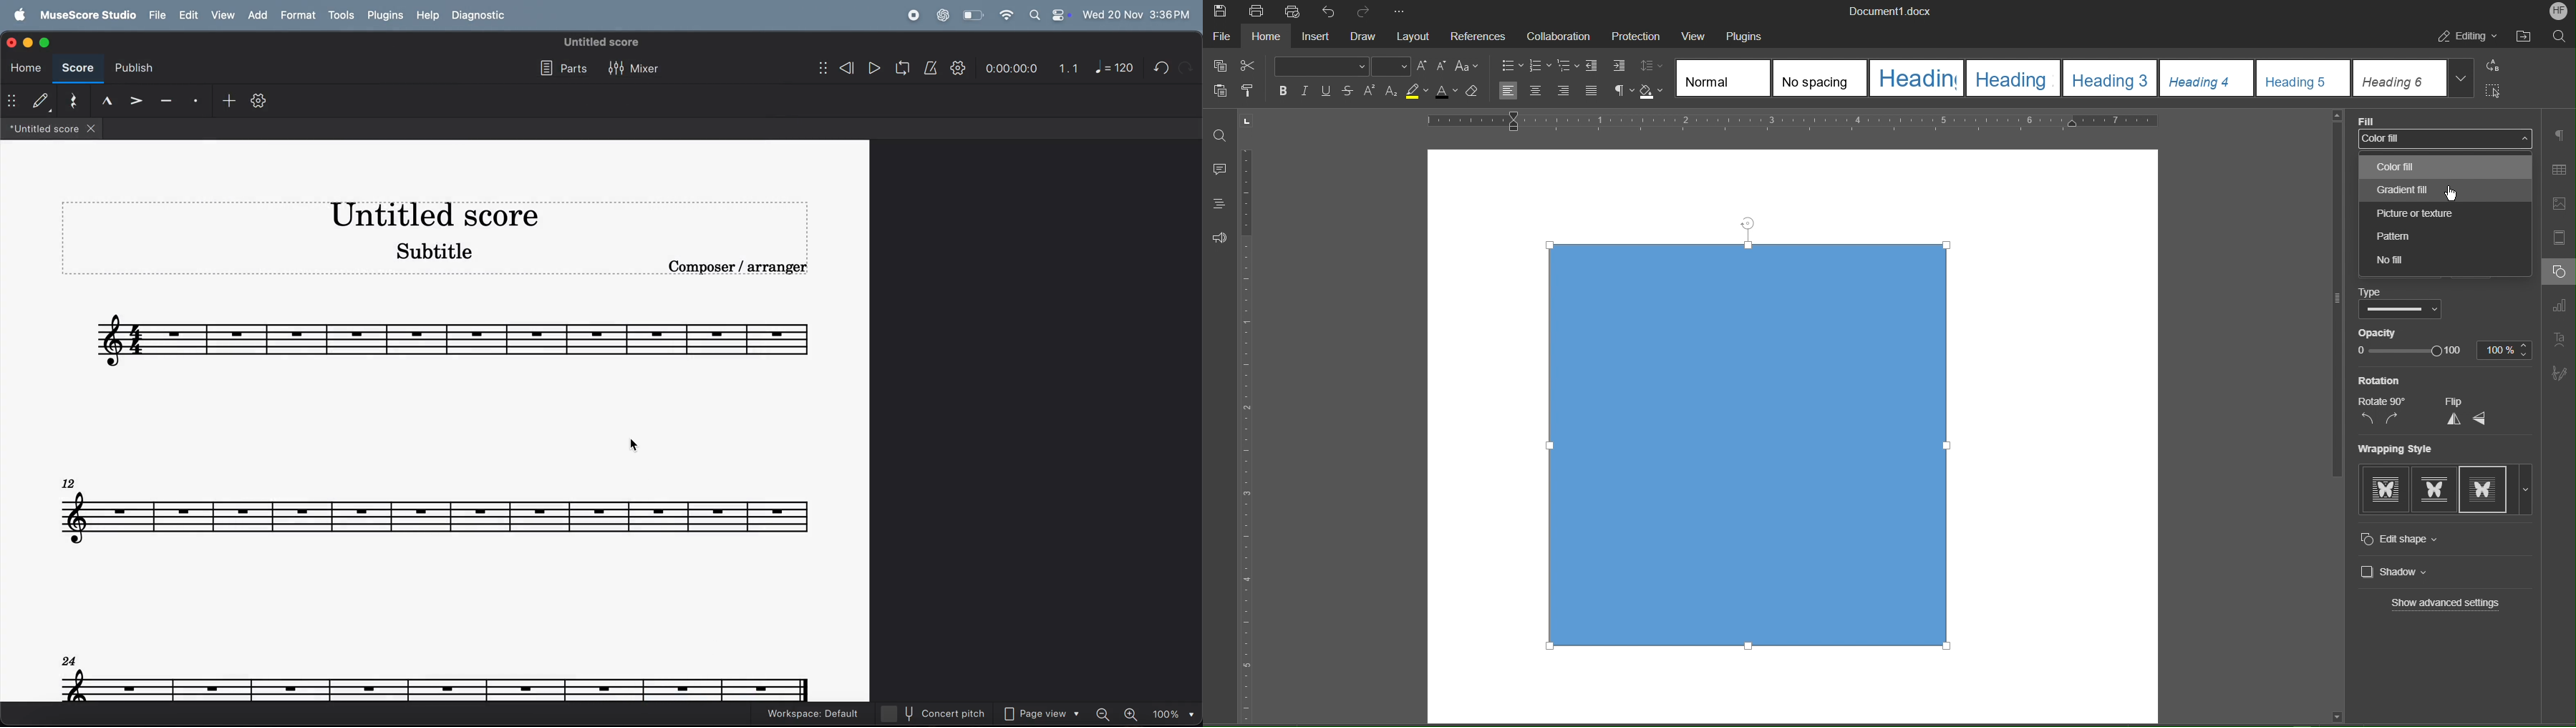  What do you see at coordinates (138, 101) in the screenshot?
I see `accent` at bounding box center [138, 101].